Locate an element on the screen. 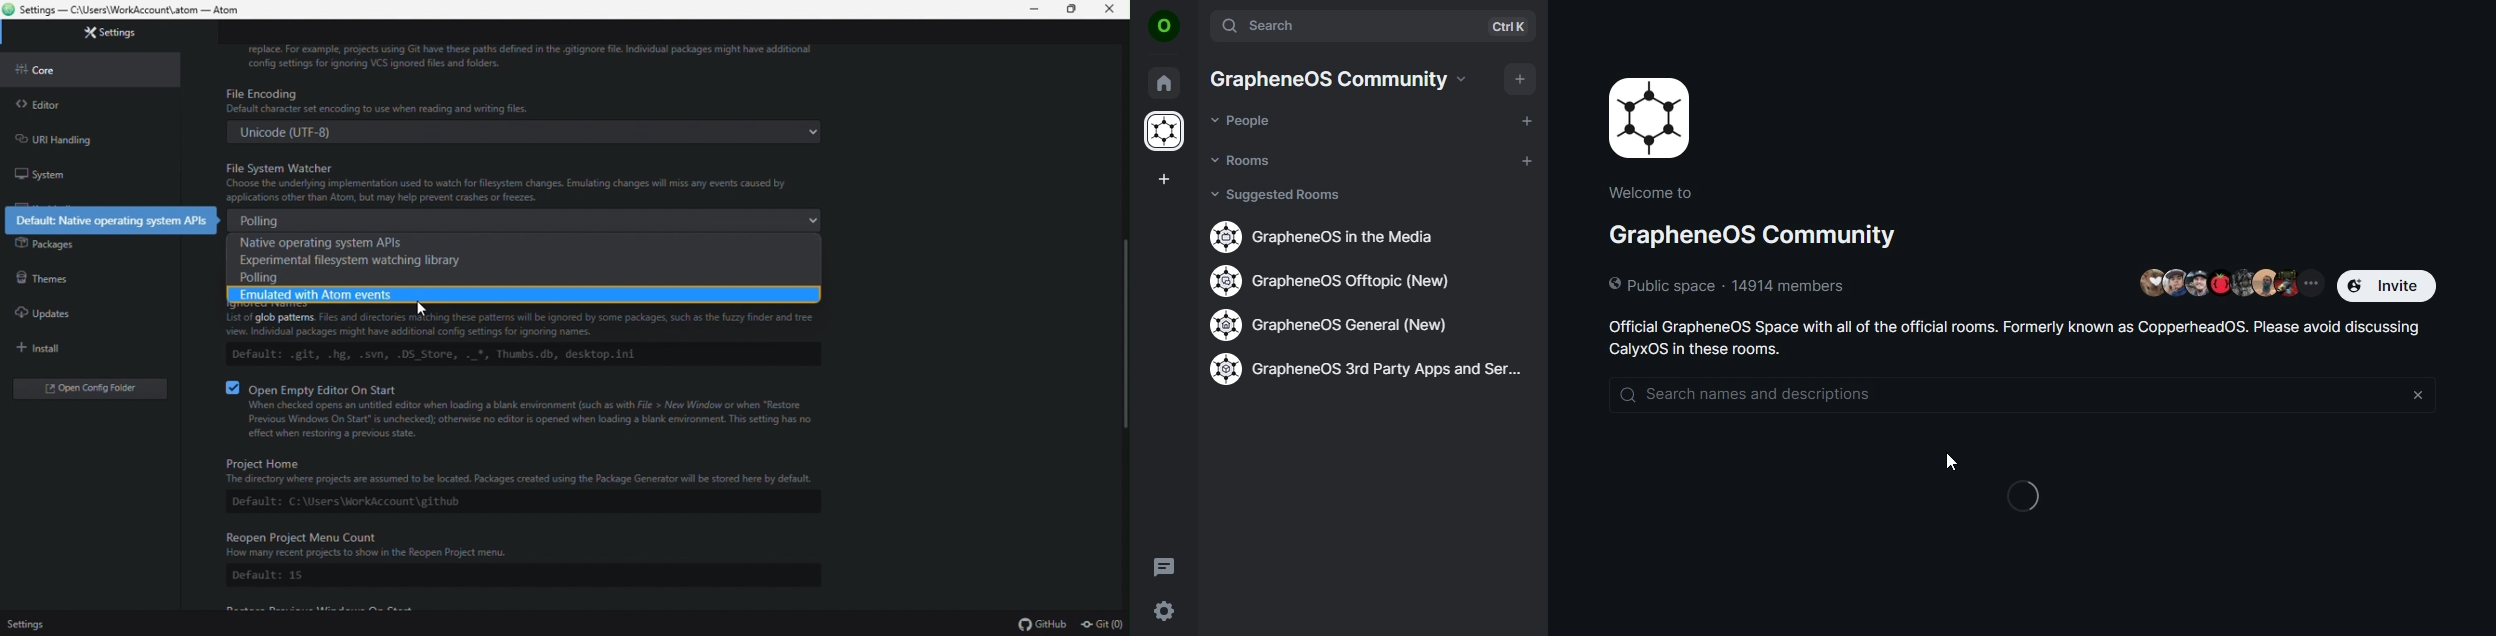 The width and height of the screenshot is (2520, 644). text is located at coordinates (1334, 236).